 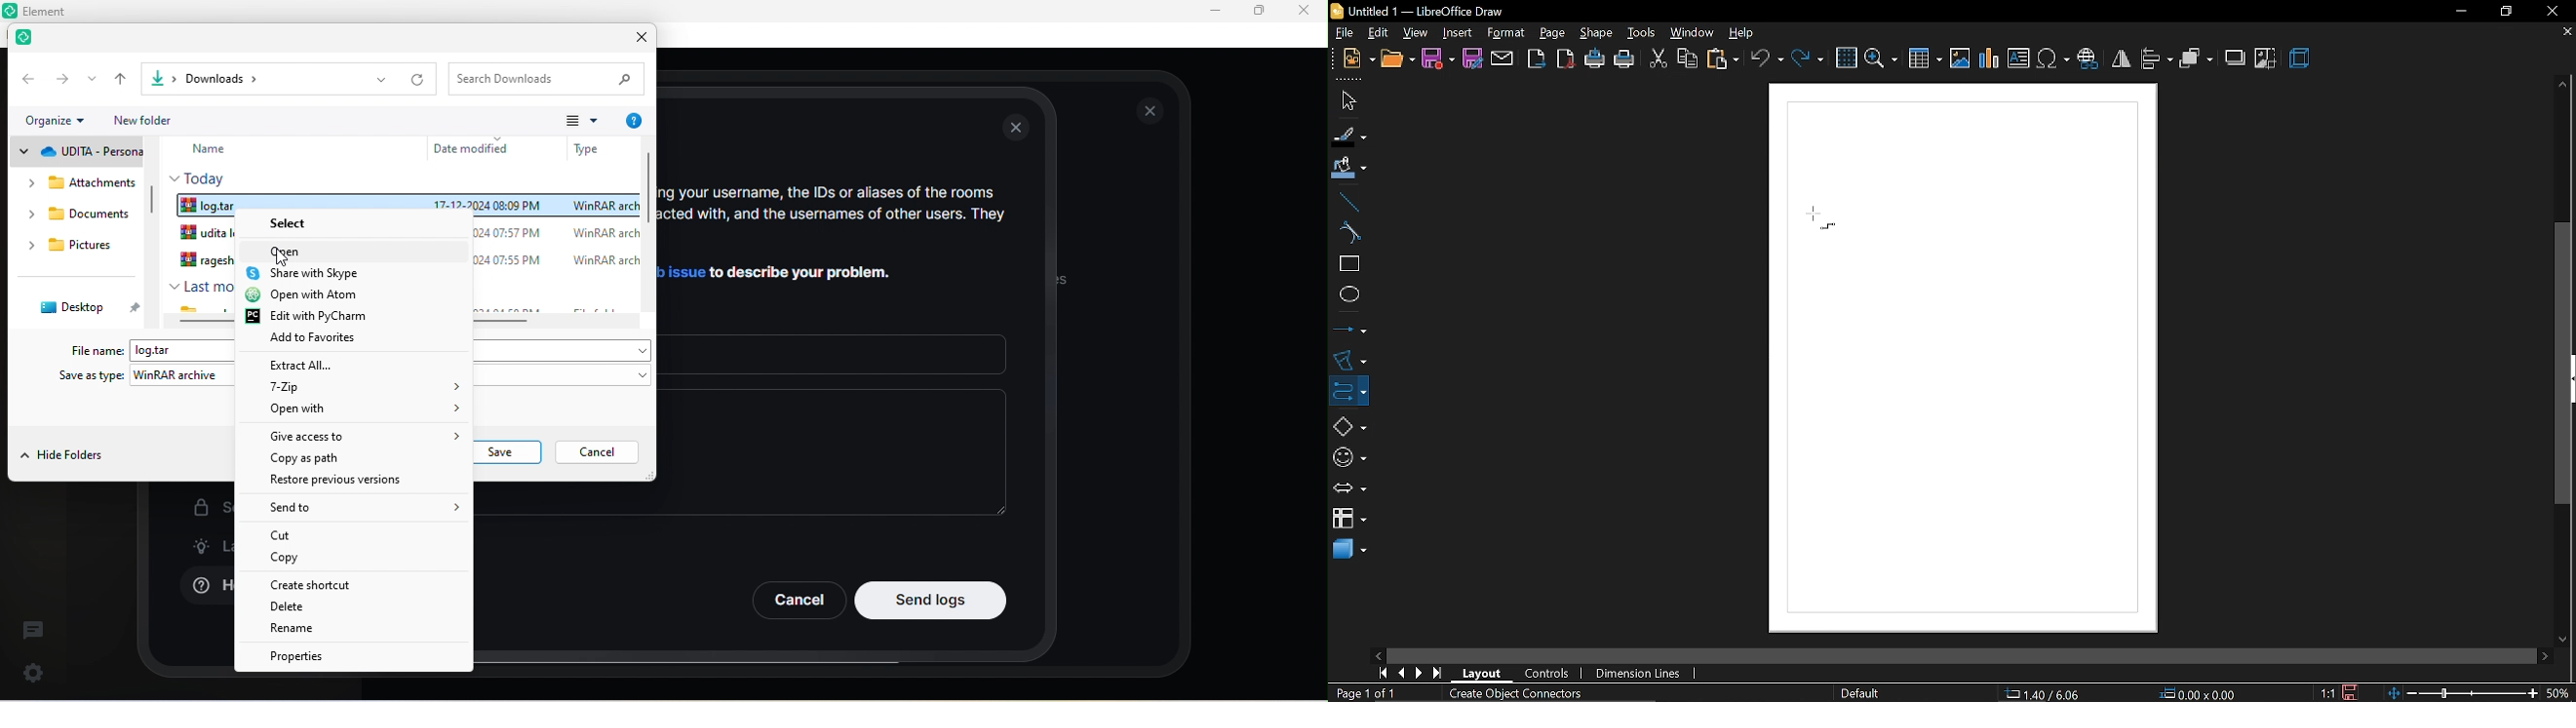 What do you see at coordinates (340, 459) in the screenshot?
I see `copy as path` at bounding box center [340, 459].